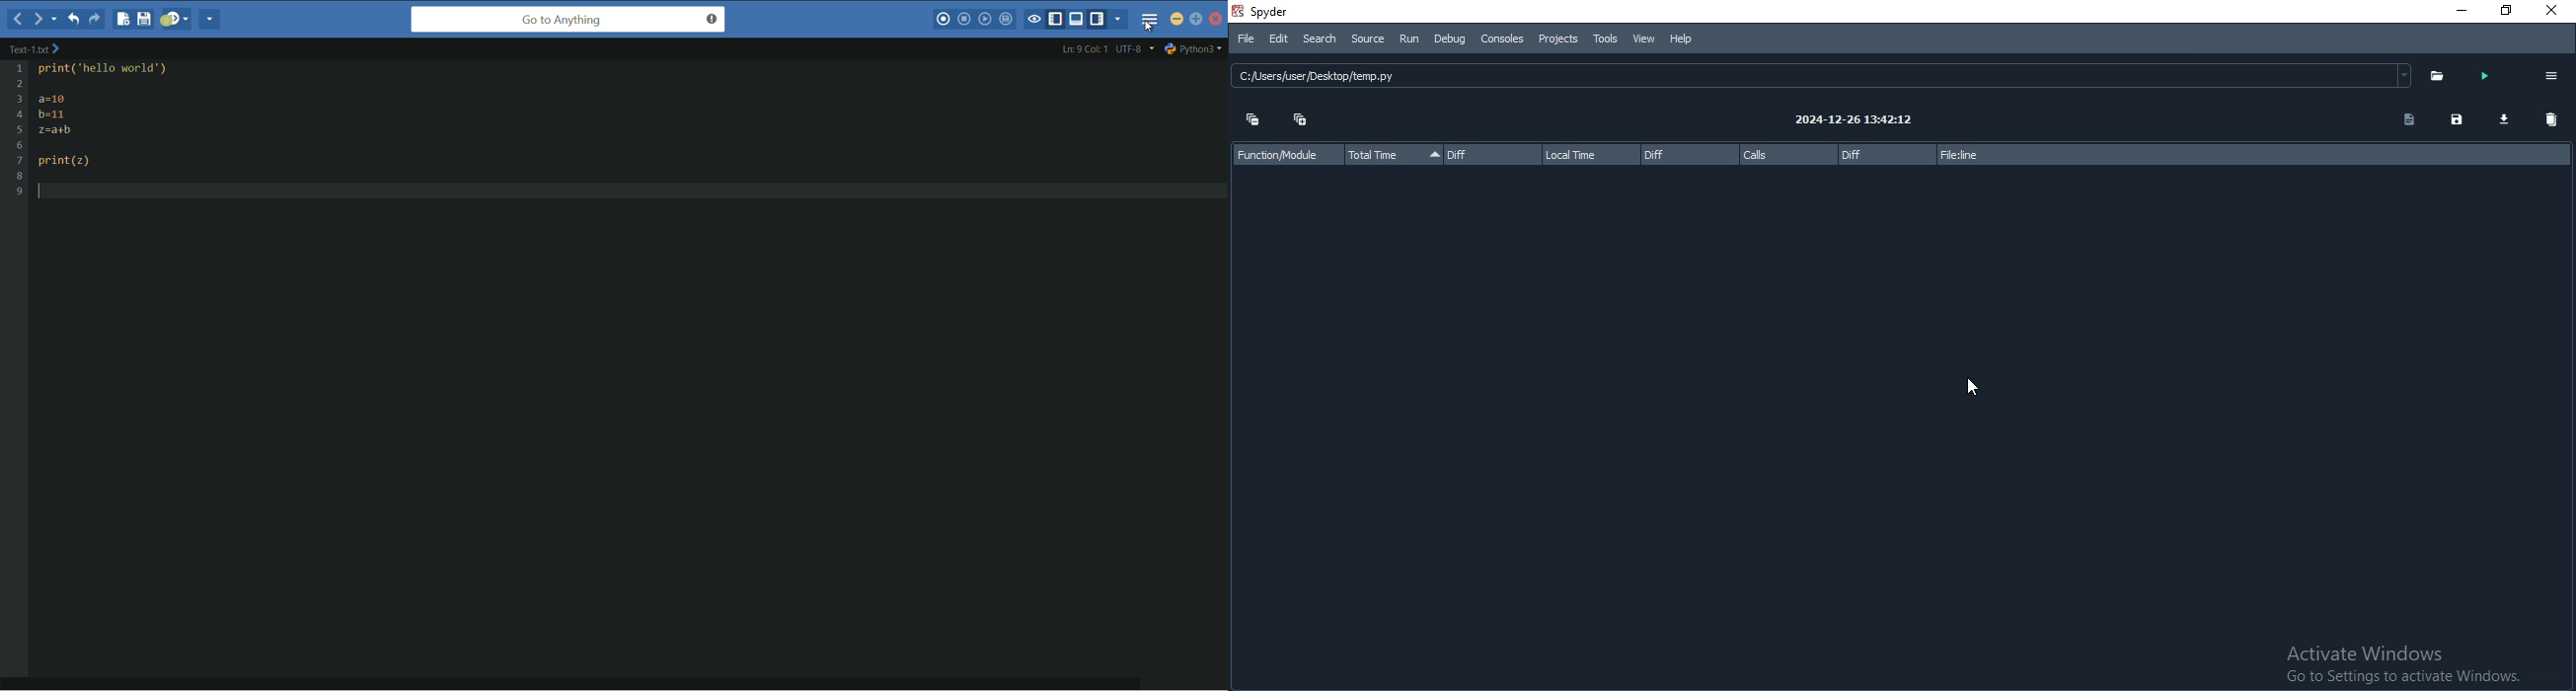 The width and height of the screenshot is (2576, 700). What do you see at coordinates (966, 20) in the screenshot?
I see `stop macro` at bounding box center [966, 20].